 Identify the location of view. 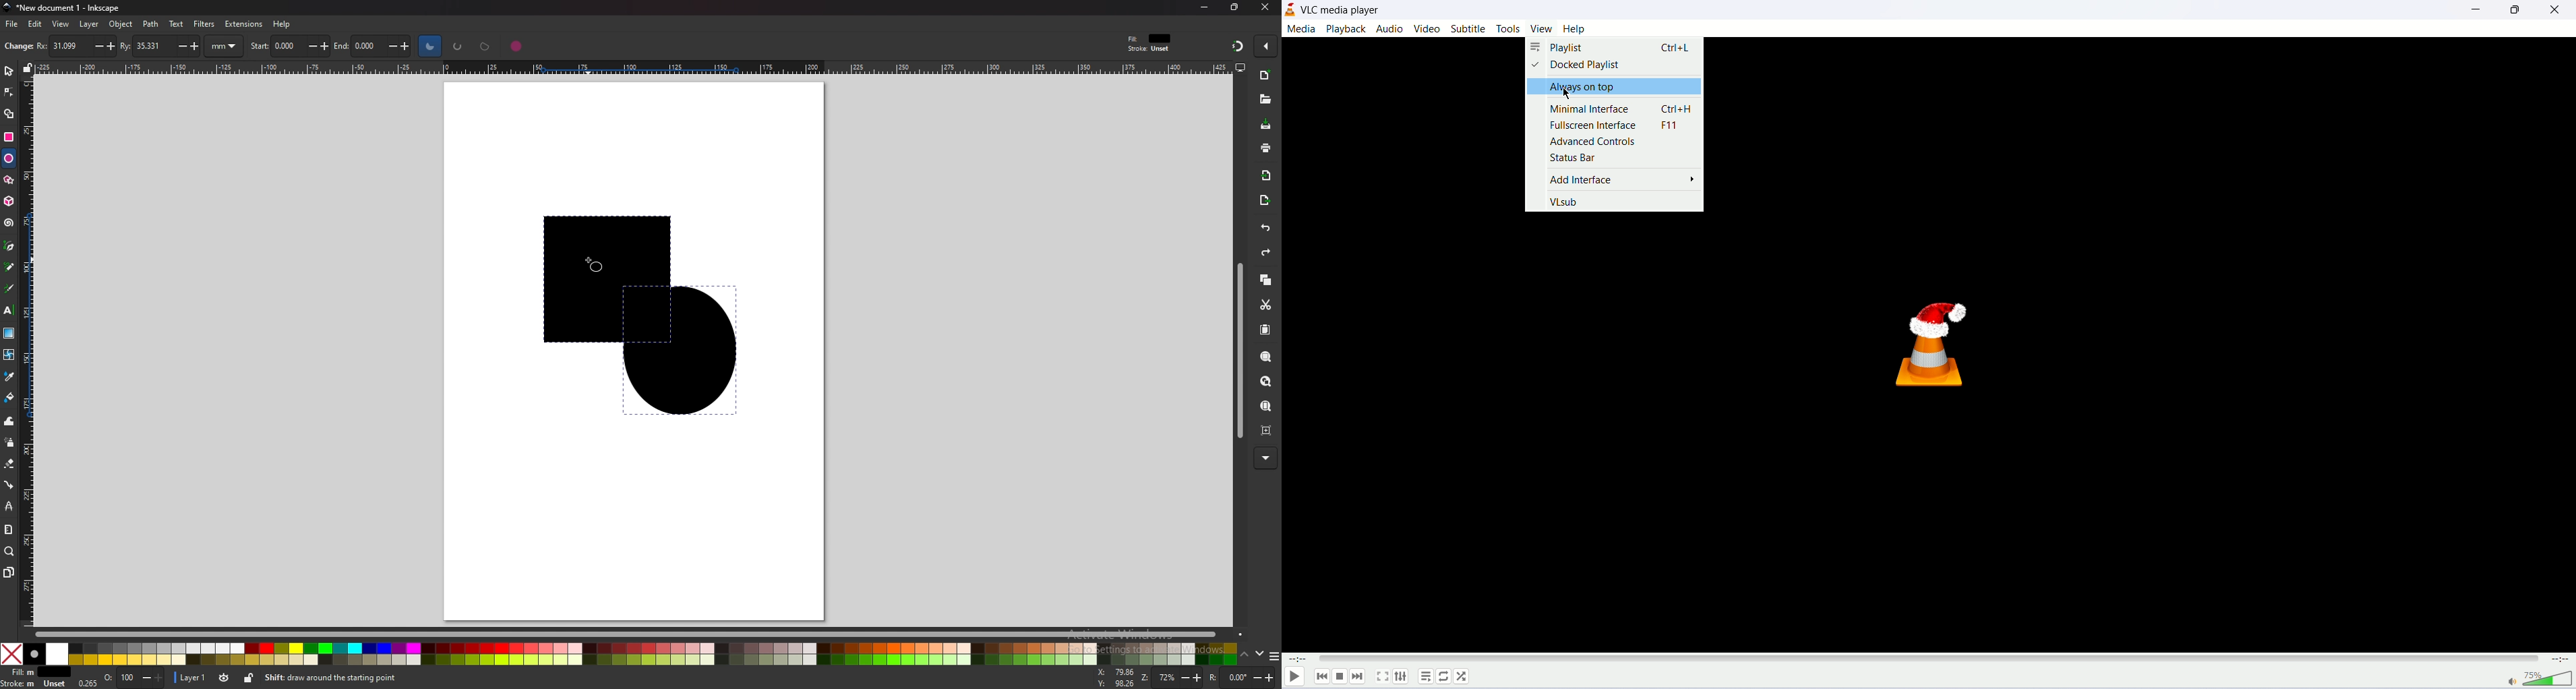
(1544, 29).